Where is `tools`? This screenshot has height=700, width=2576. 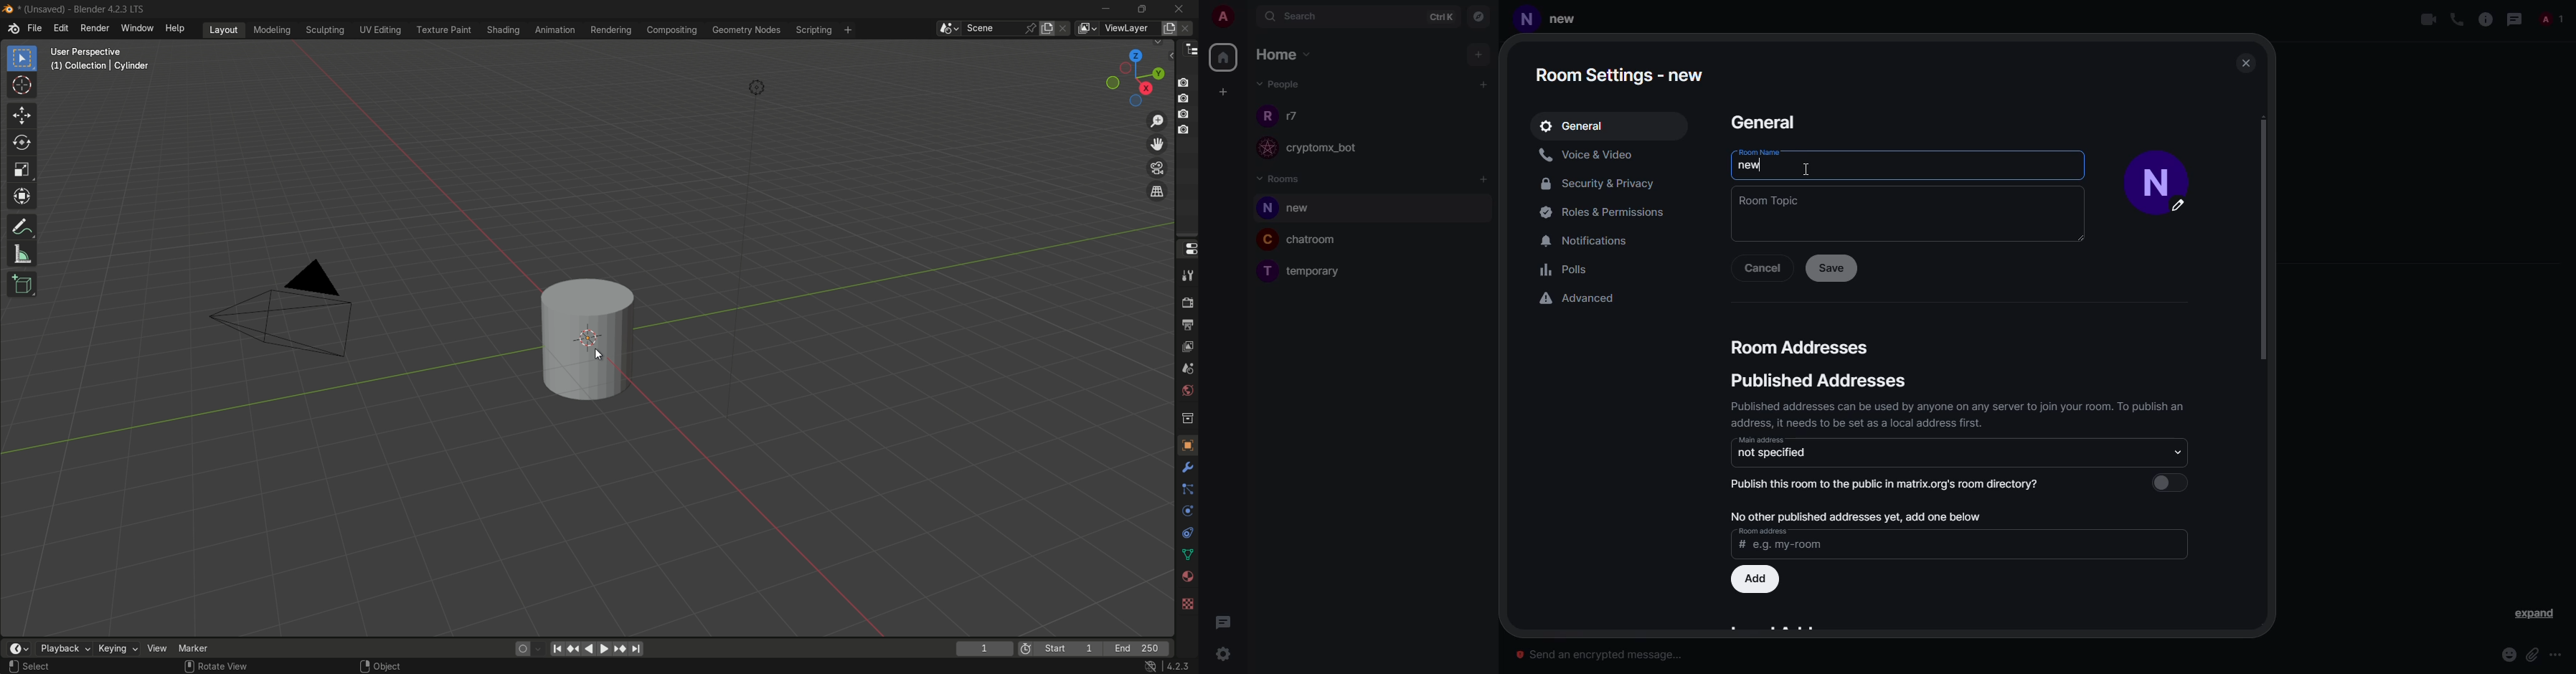 tools is located at coordinates (1186, 277).